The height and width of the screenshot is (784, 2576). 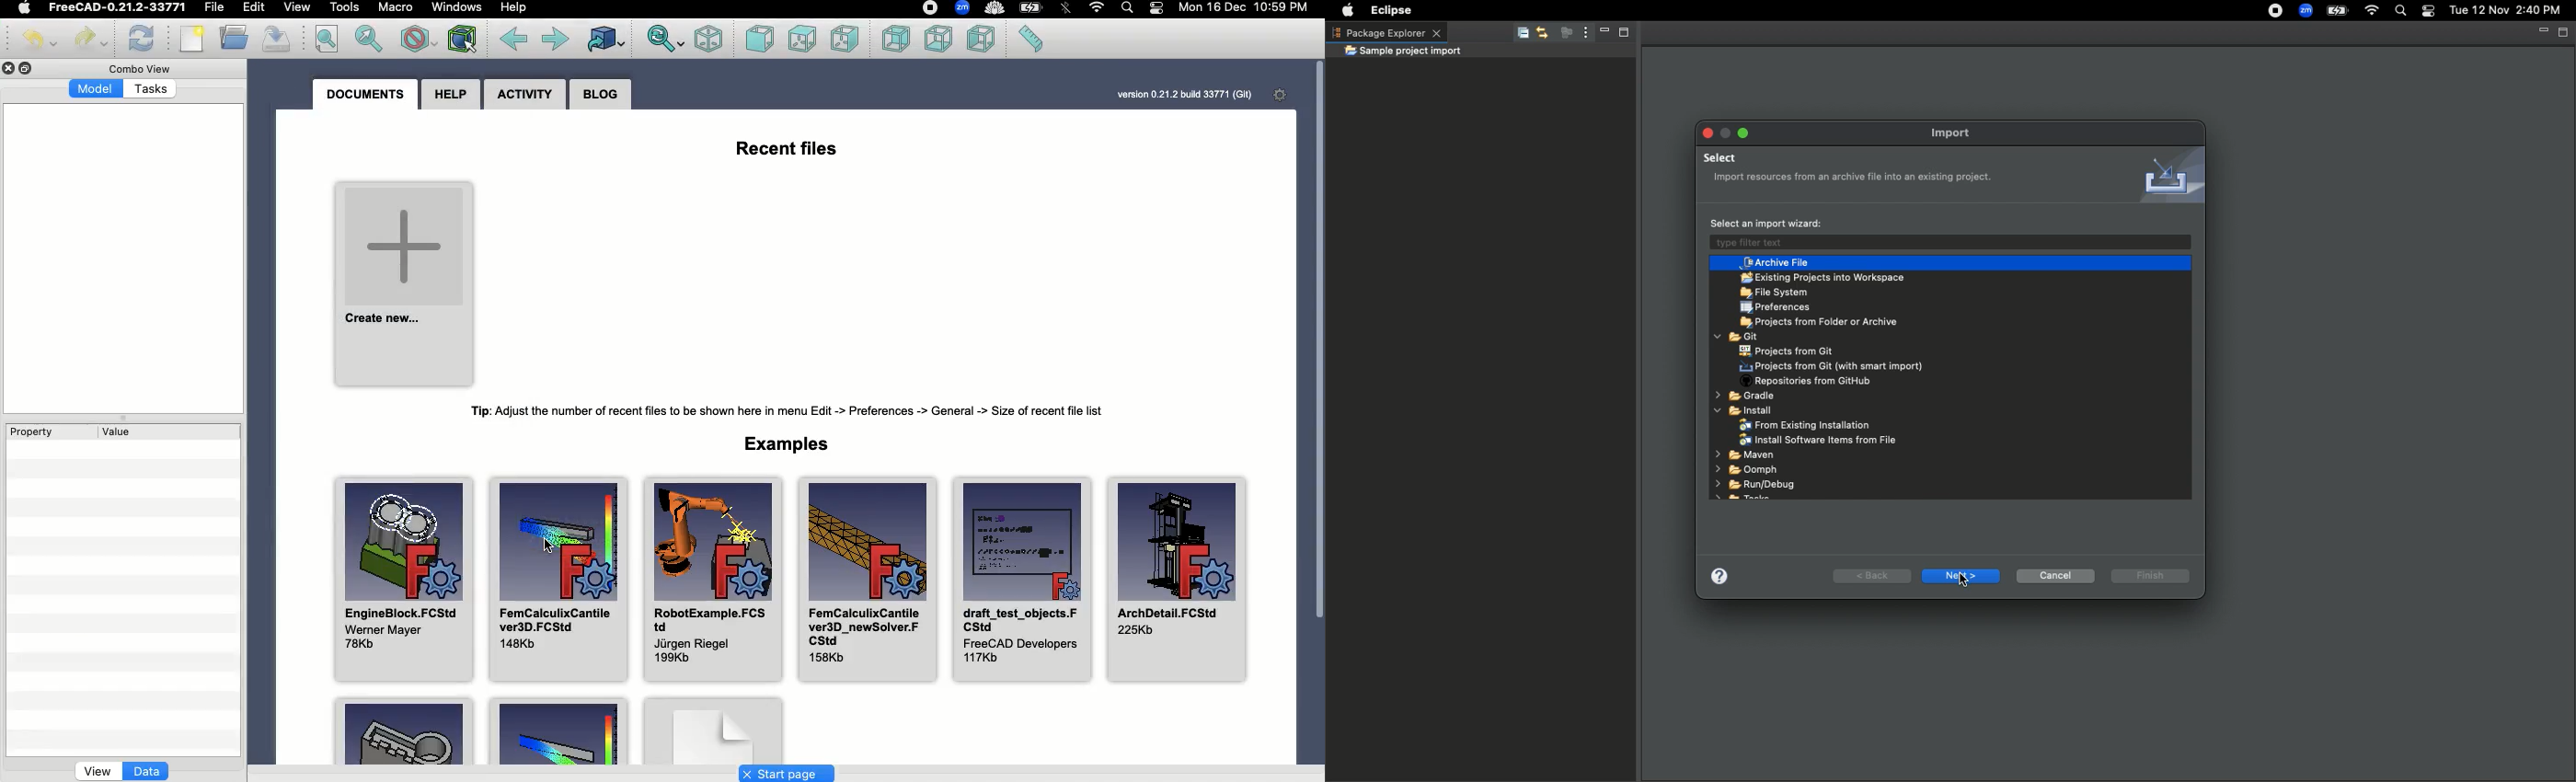 I want to click on Fit selection, so click(x=368, y=40).